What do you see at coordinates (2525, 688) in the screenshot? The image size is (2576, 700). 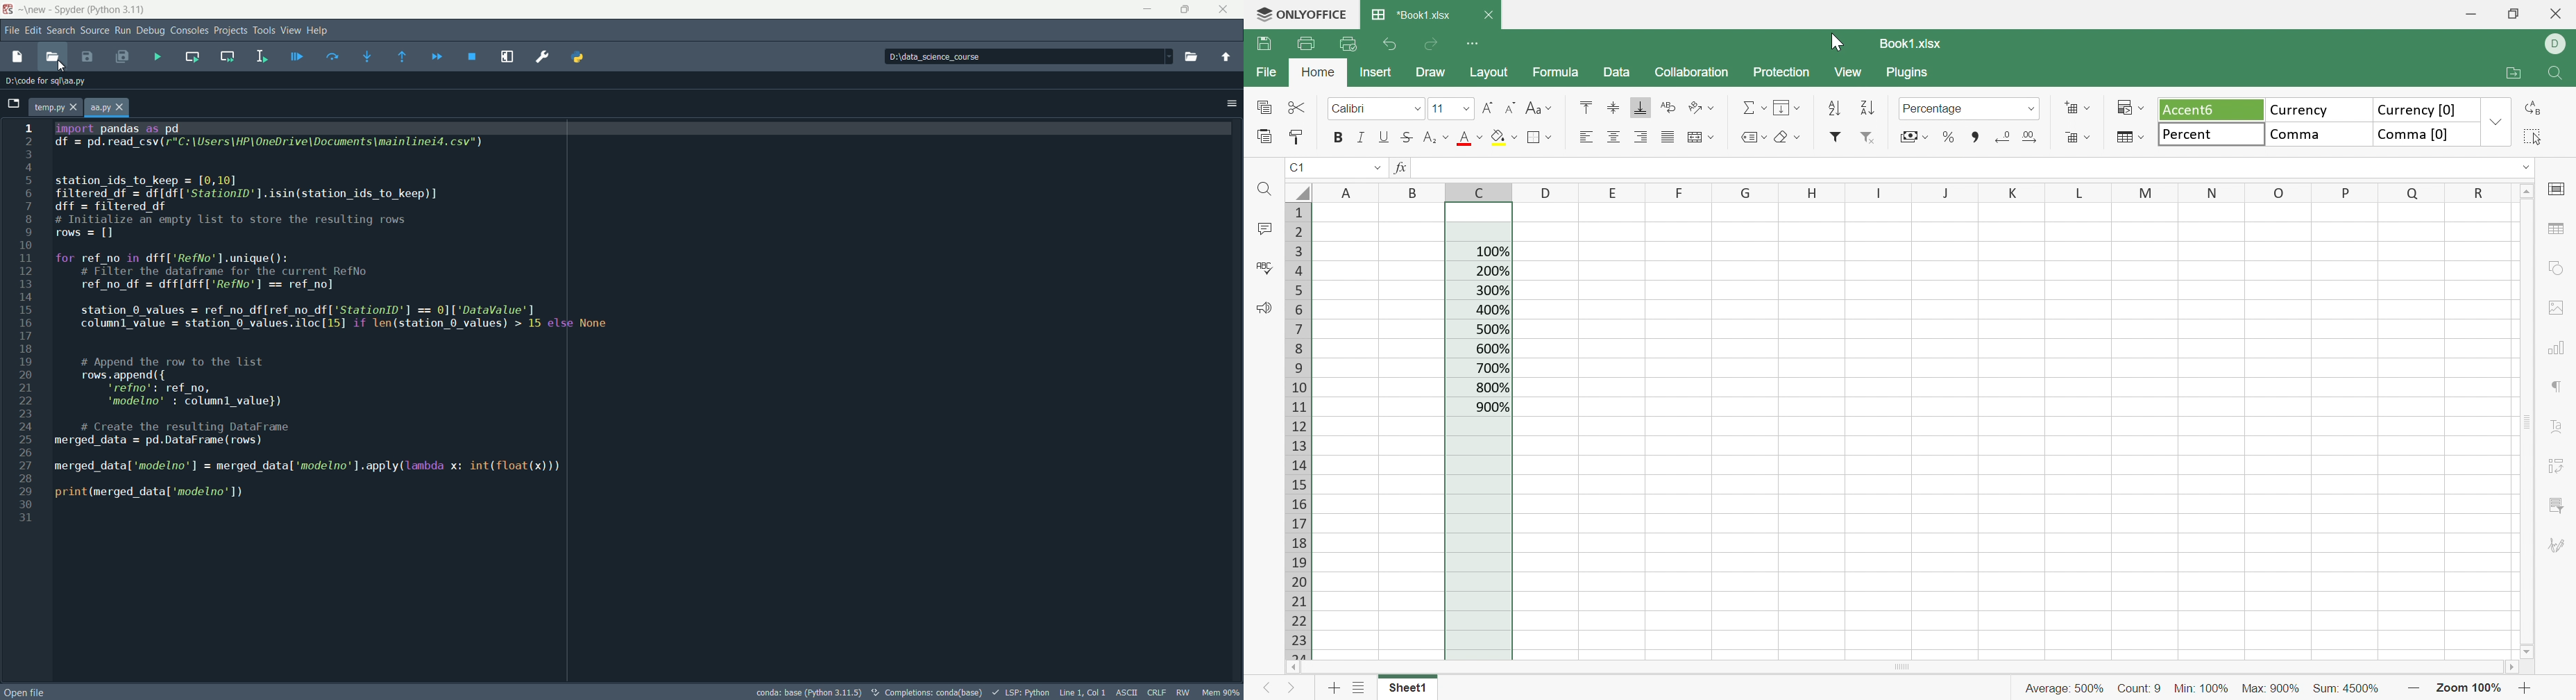 I see `Zoom out` at bounding box center [2525, 688].